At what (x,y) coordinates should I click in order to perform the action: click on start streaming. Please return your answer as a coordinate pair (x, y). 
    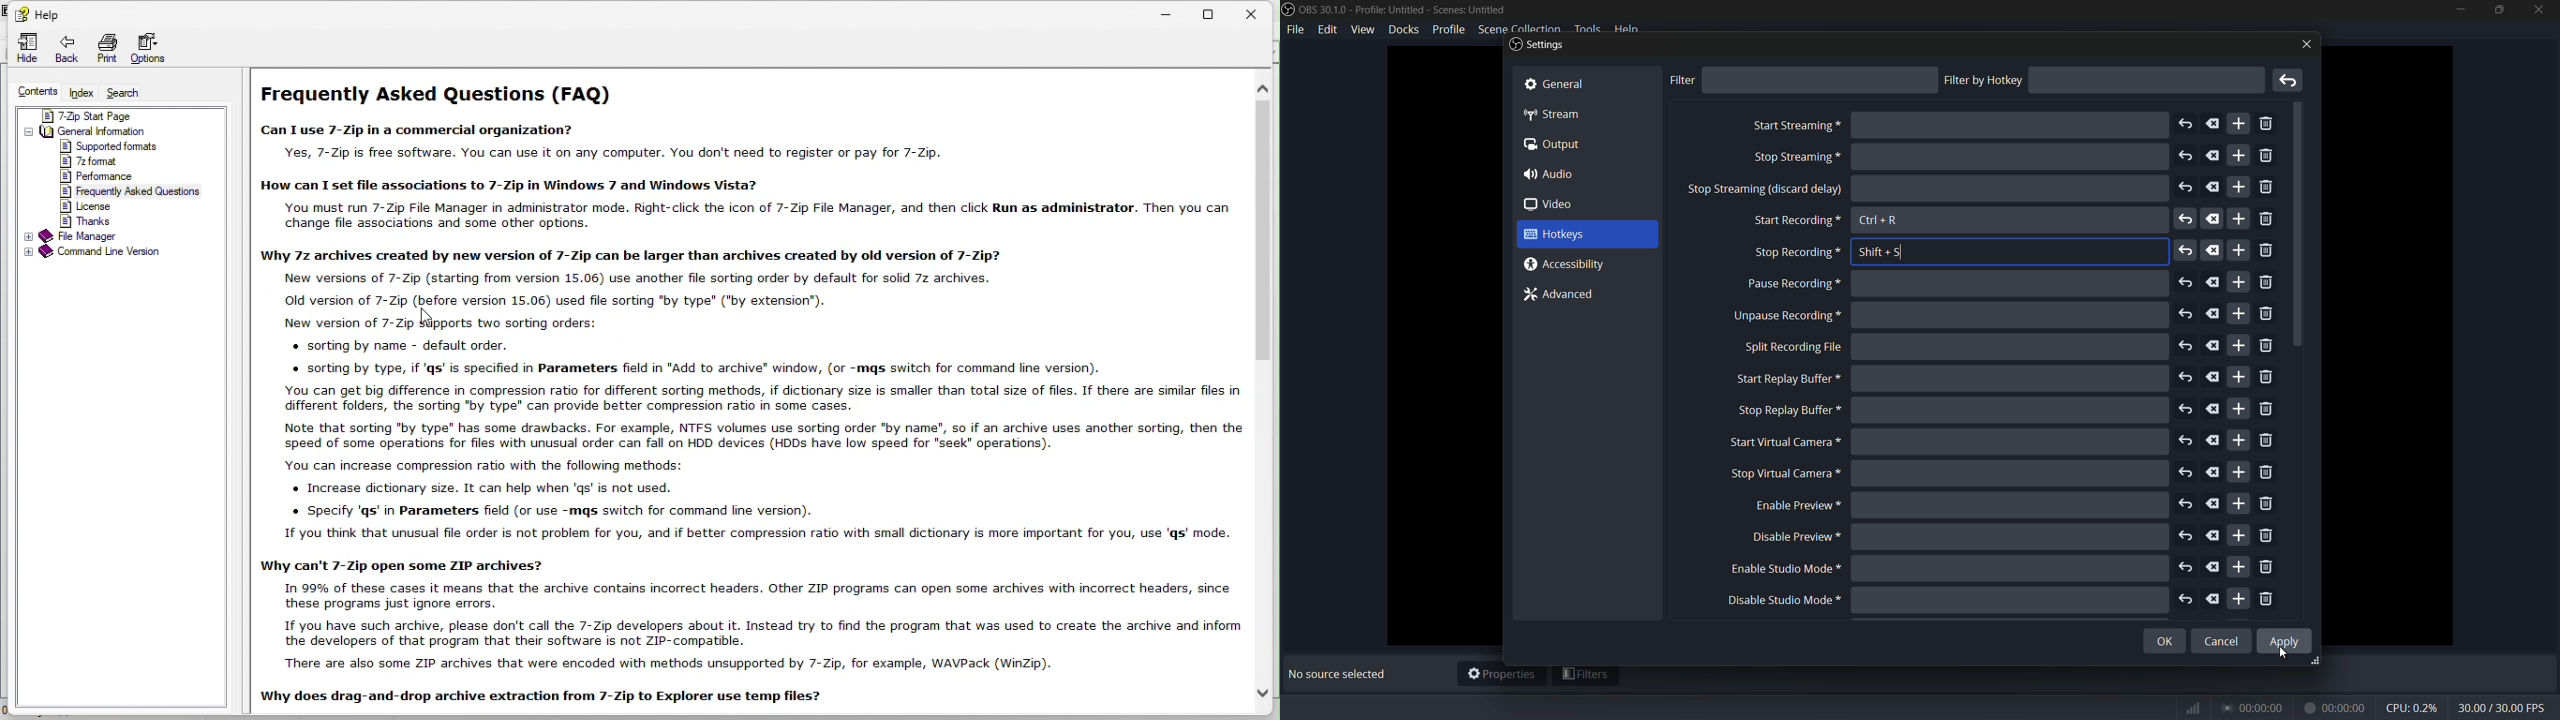
    Looking at the image, I should click on (1795, 126).